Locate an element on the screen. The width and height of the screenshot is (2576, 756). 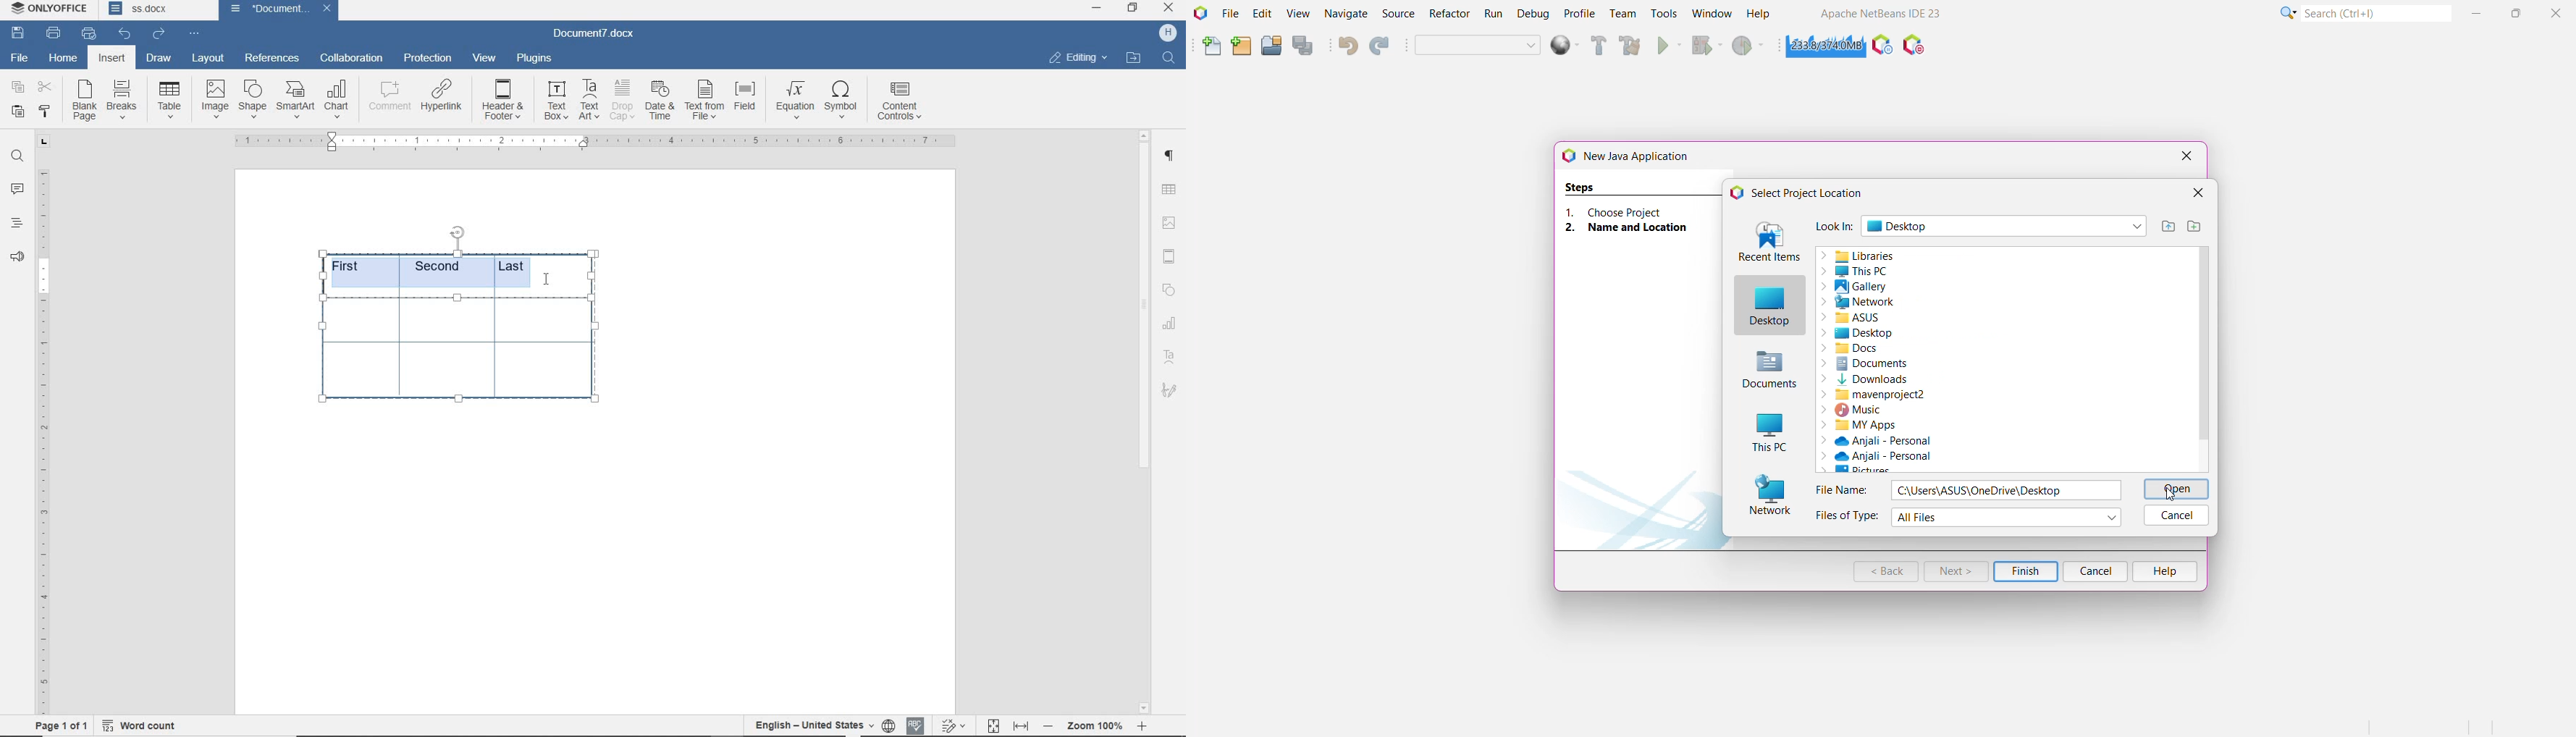
Next is located at coordinates (1955, 572).